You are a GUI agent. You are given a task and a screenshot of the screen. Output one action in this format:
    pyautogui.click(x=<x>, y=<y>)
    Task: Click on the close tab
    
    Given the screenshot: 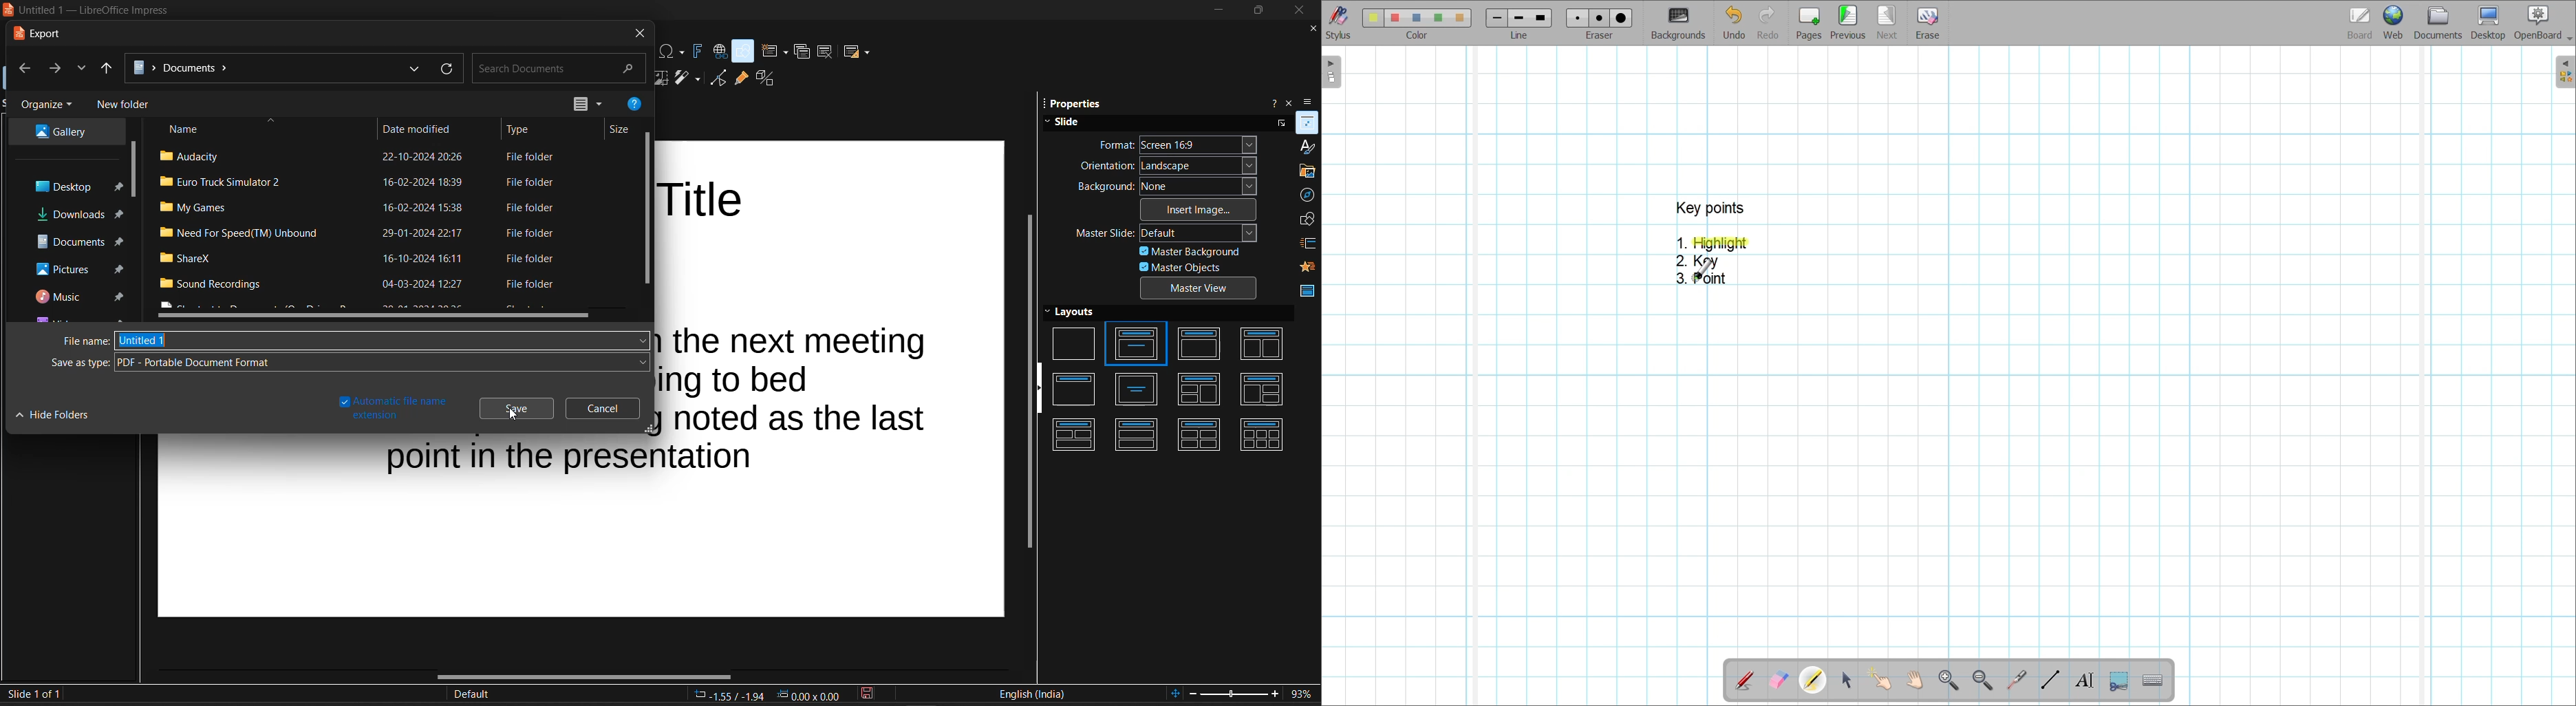 What is the action you would take?
    pyautogui.click(x=639, y=35)
    